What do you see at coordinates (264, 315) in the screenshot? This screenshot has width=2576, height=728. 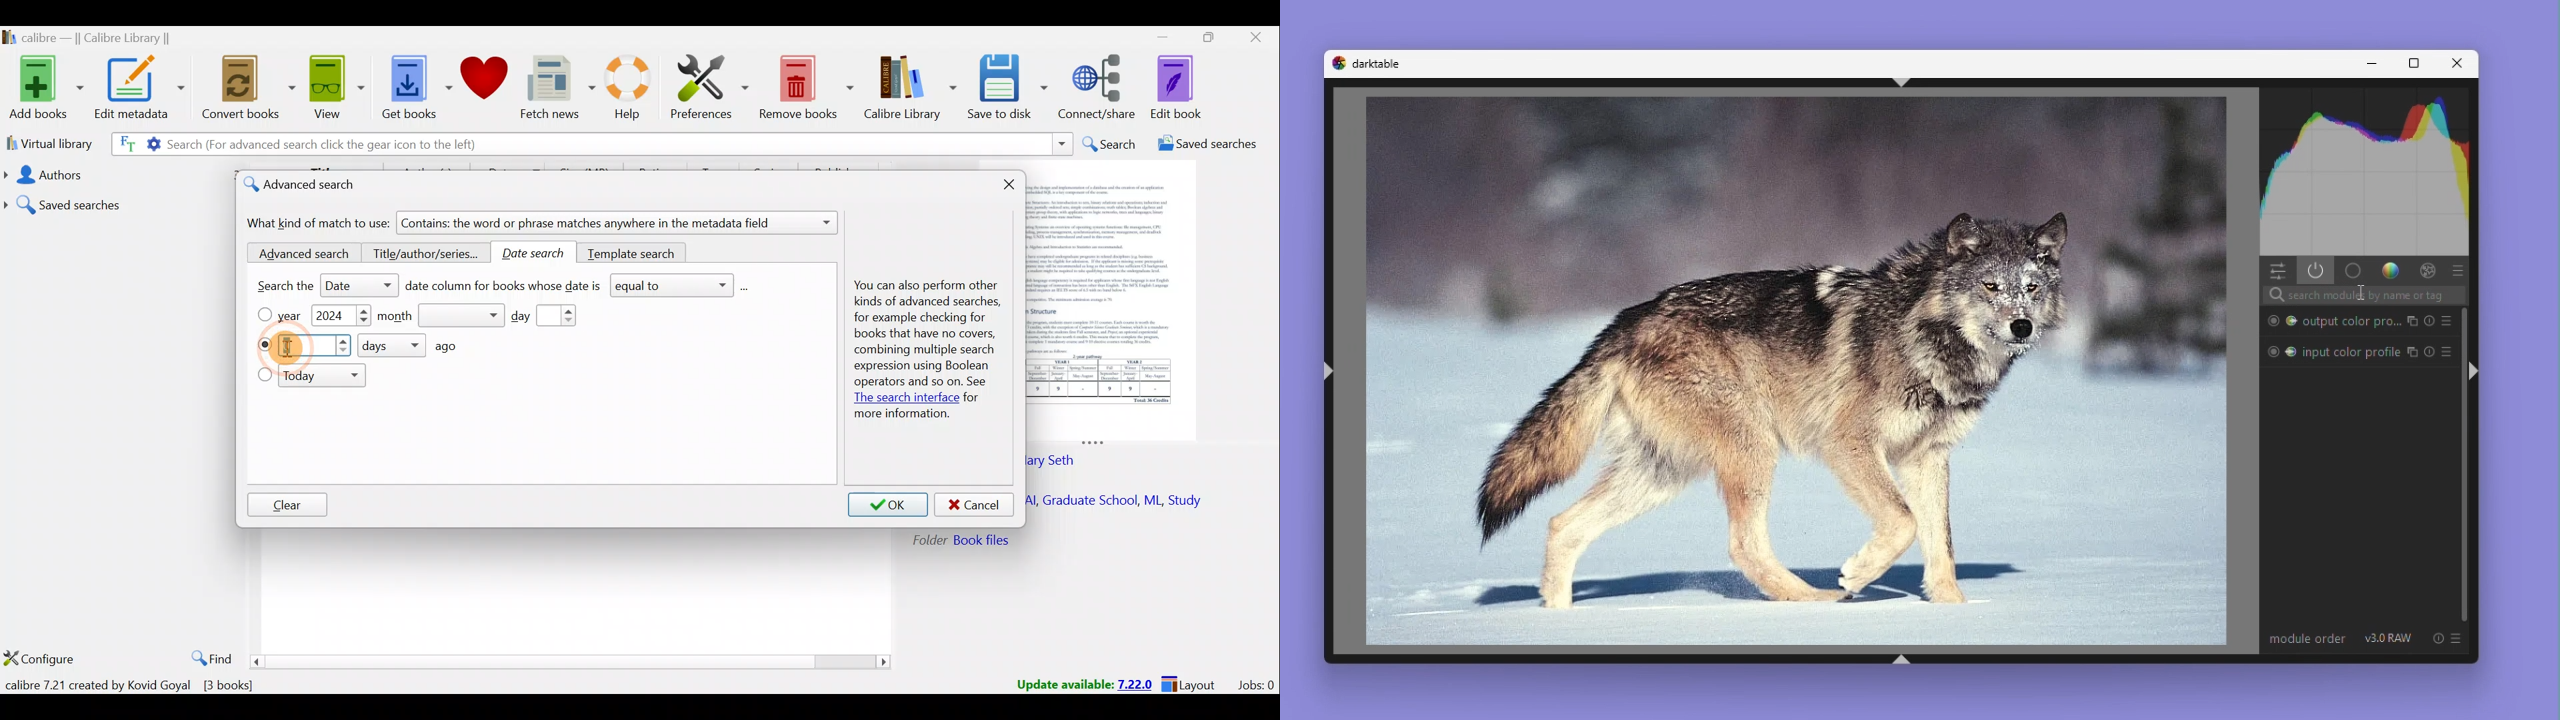 I see `Year checkbox` at bounding box center [264, 315].